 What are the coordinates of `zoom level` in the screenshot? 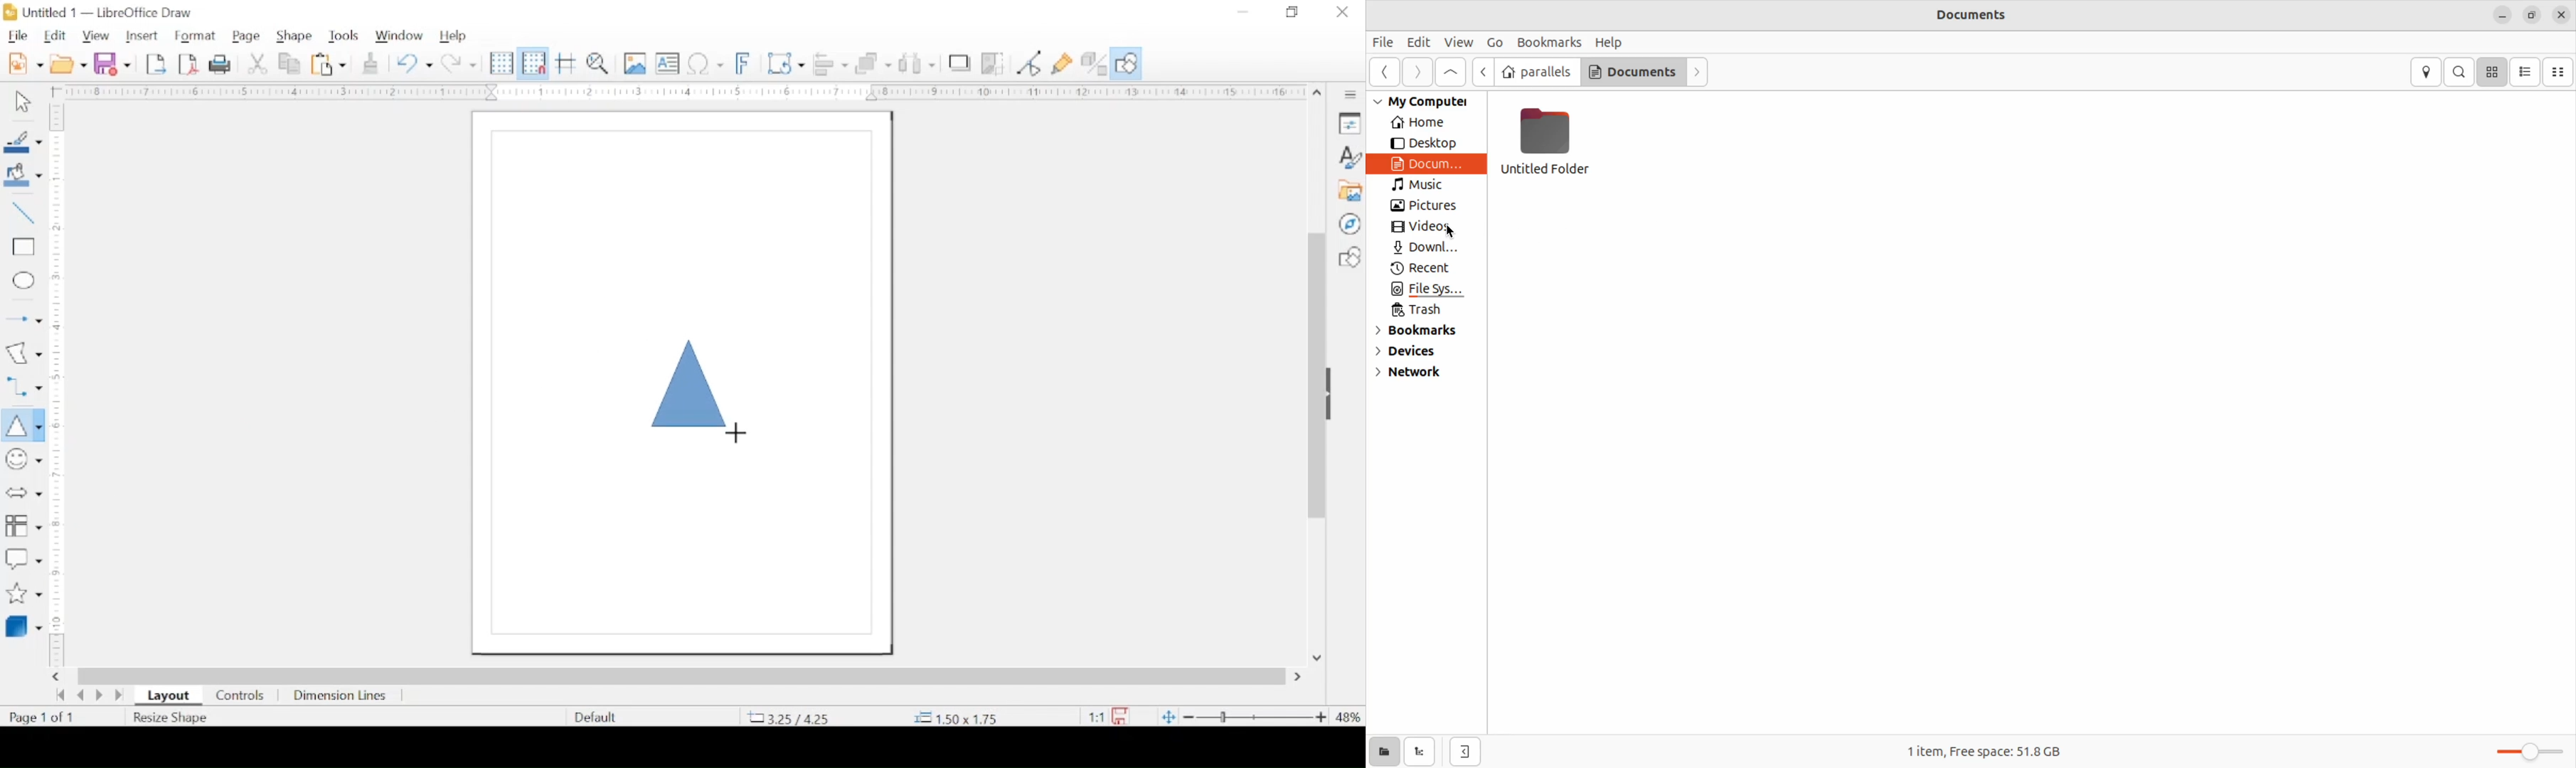 It's located at (1348, 717).